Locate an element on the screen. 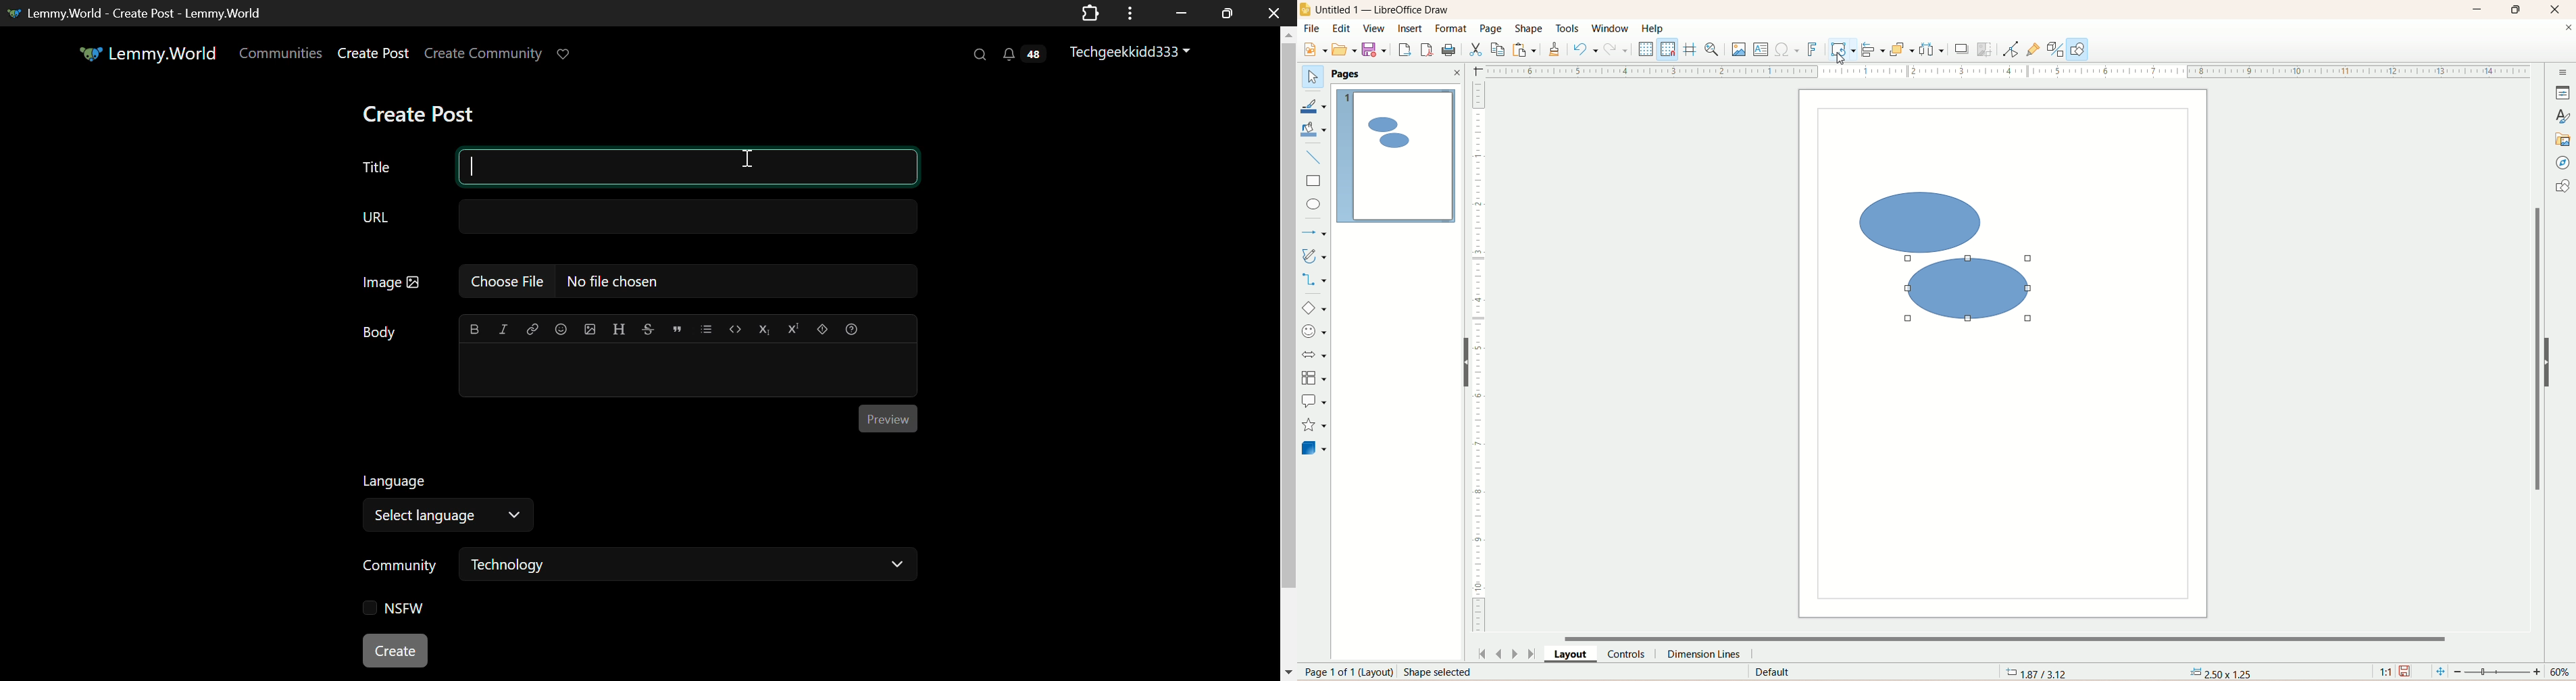  tools is located at coordinates (1568, 30).